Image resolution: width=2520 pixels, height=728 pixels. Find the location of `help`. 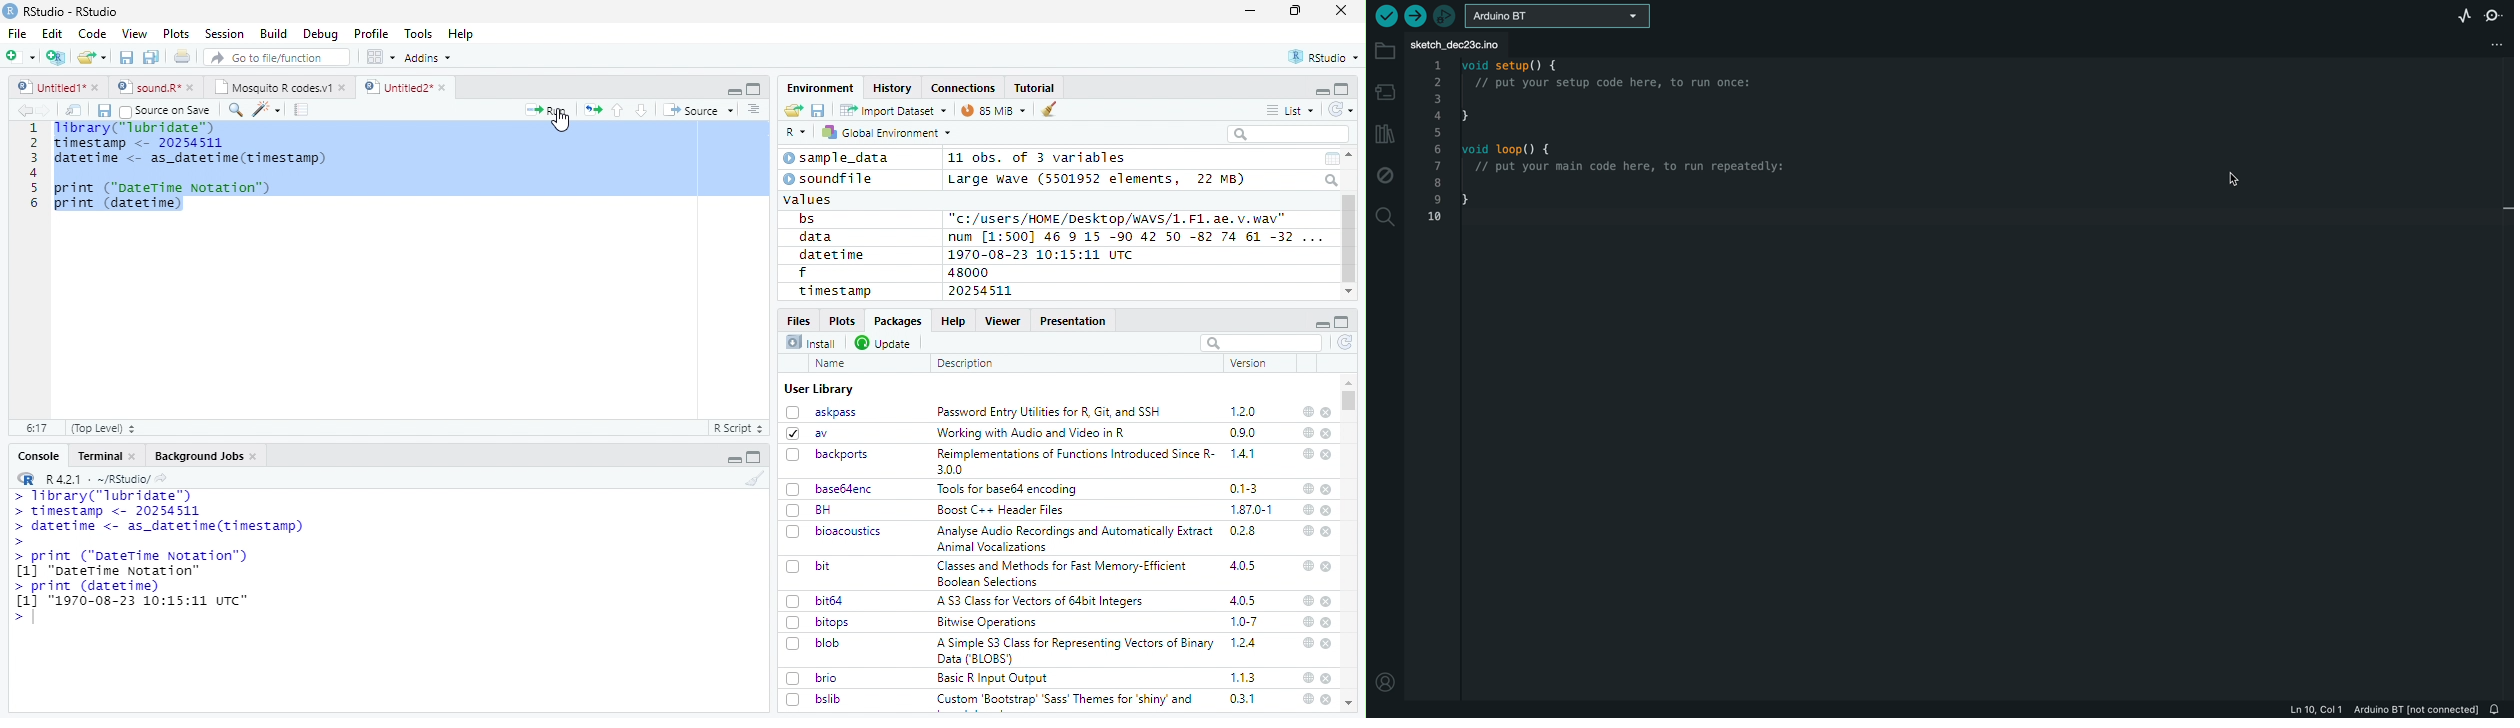

help is located at coordinates (1307, 565).